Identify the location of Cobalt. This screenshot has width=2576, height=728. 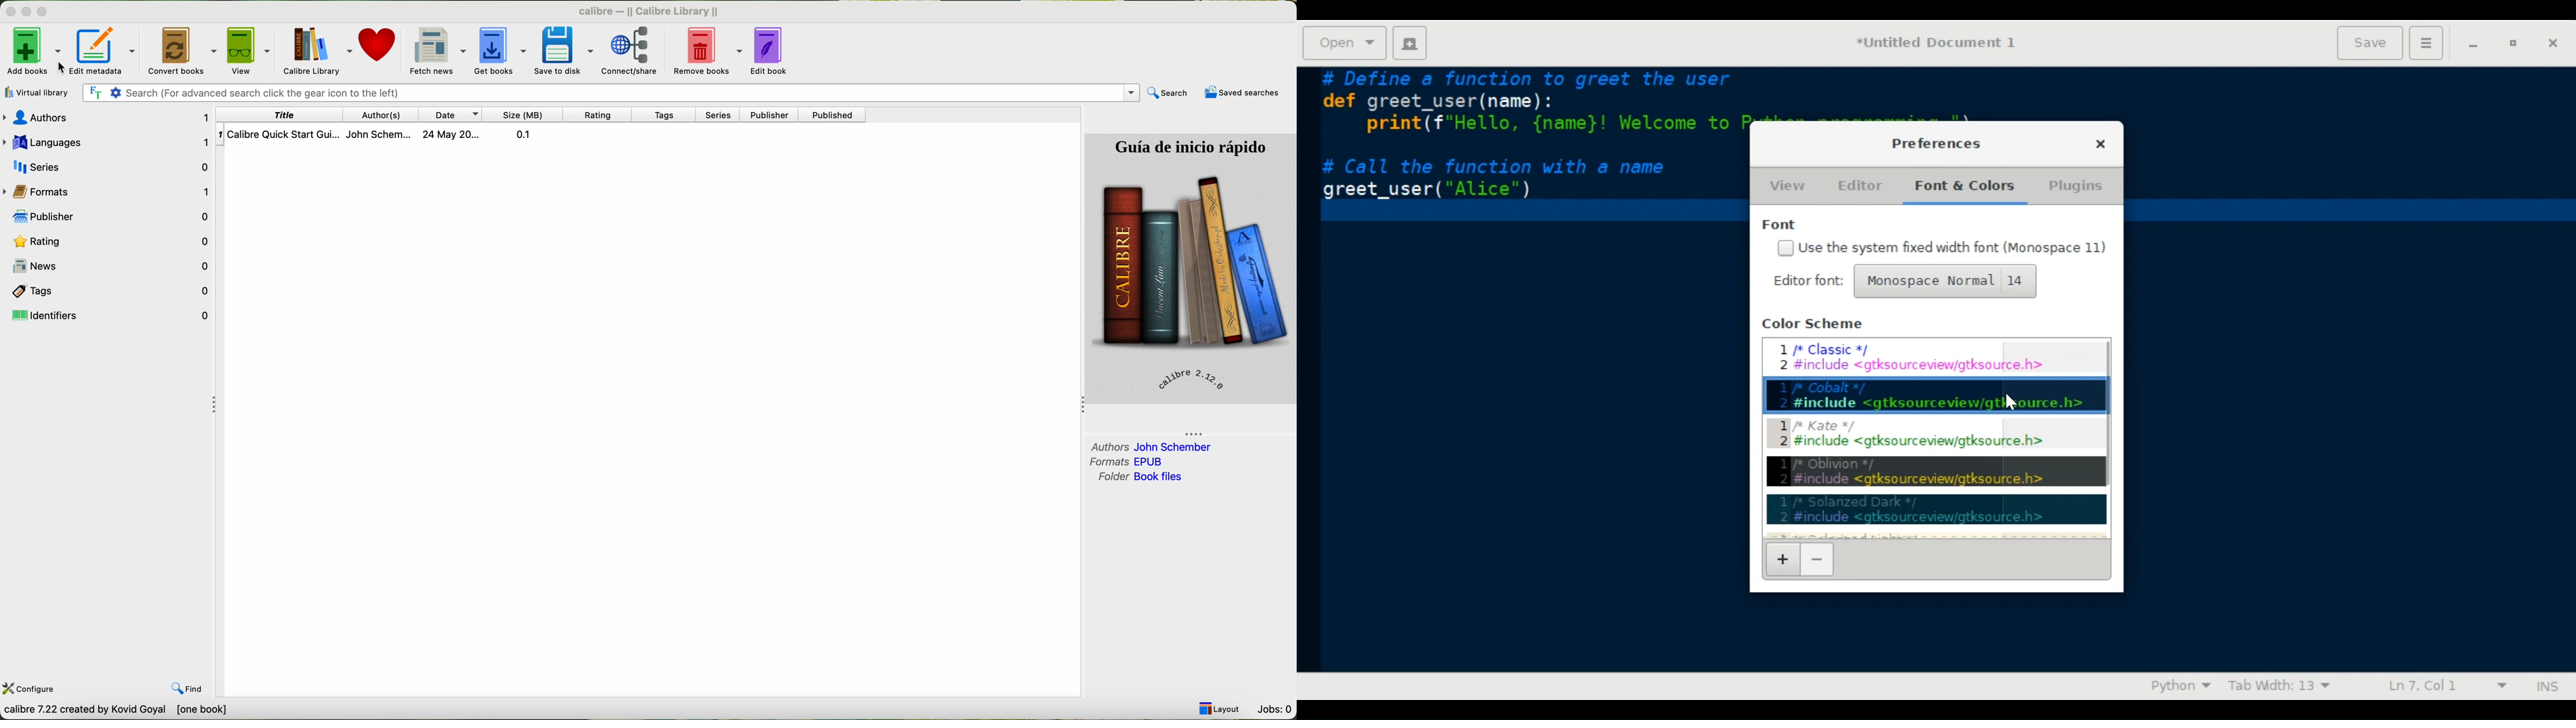
(1936, 395).